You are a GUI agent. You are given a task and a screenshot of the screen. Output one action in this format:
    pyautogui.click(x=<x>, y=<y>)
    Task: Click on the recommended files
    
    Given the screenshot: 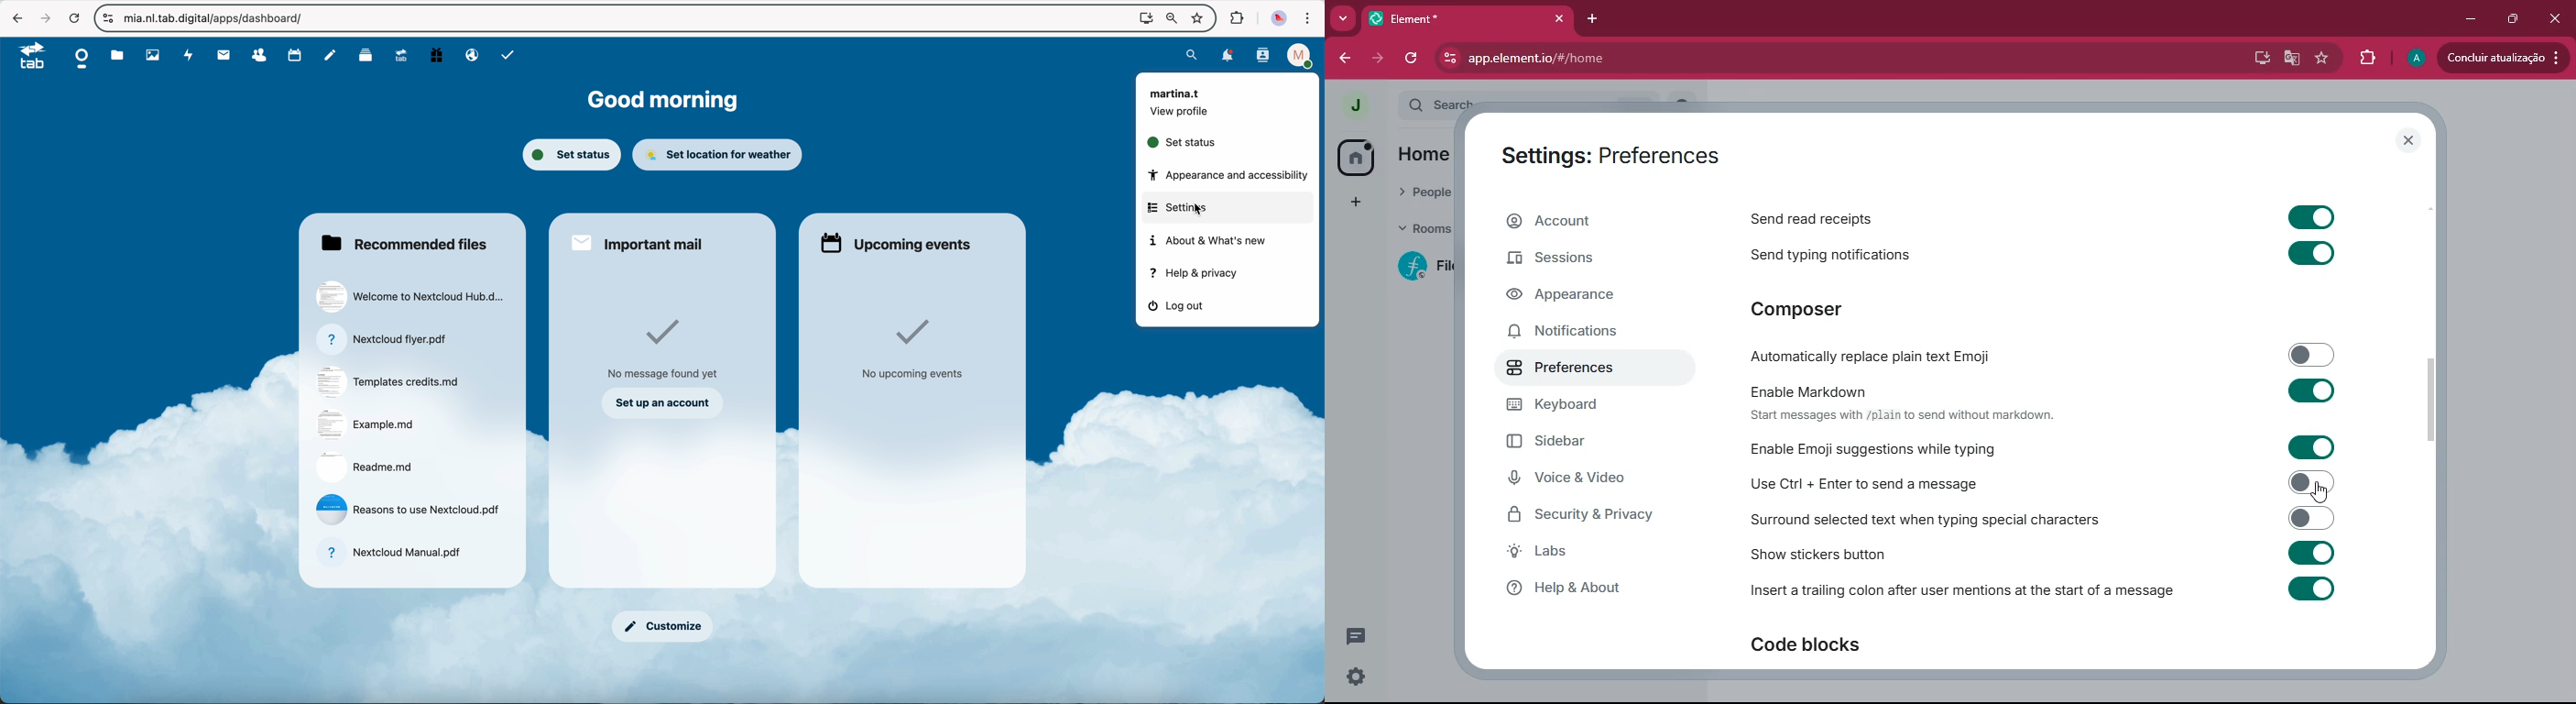 What is the action you would take?
    pyautogui.click(x=403, y=244)
    